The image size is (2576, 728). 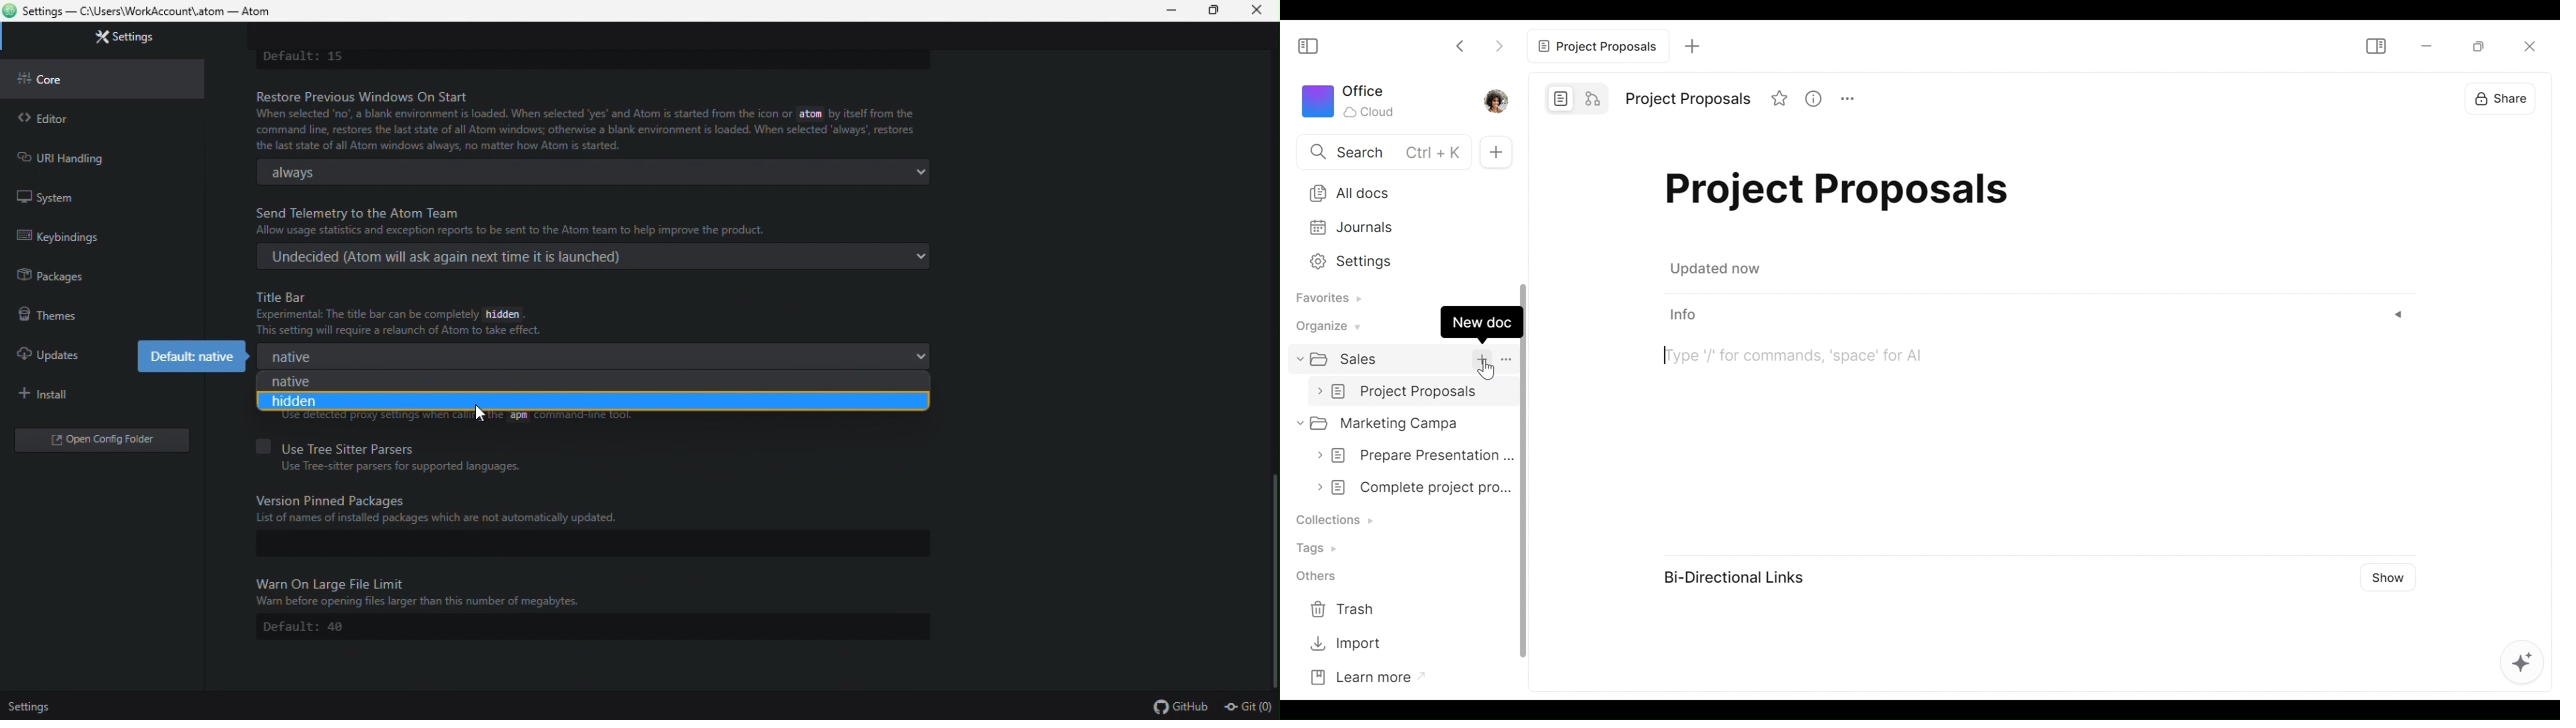 I want to click on Default: 40, so click(x=316, y=626).